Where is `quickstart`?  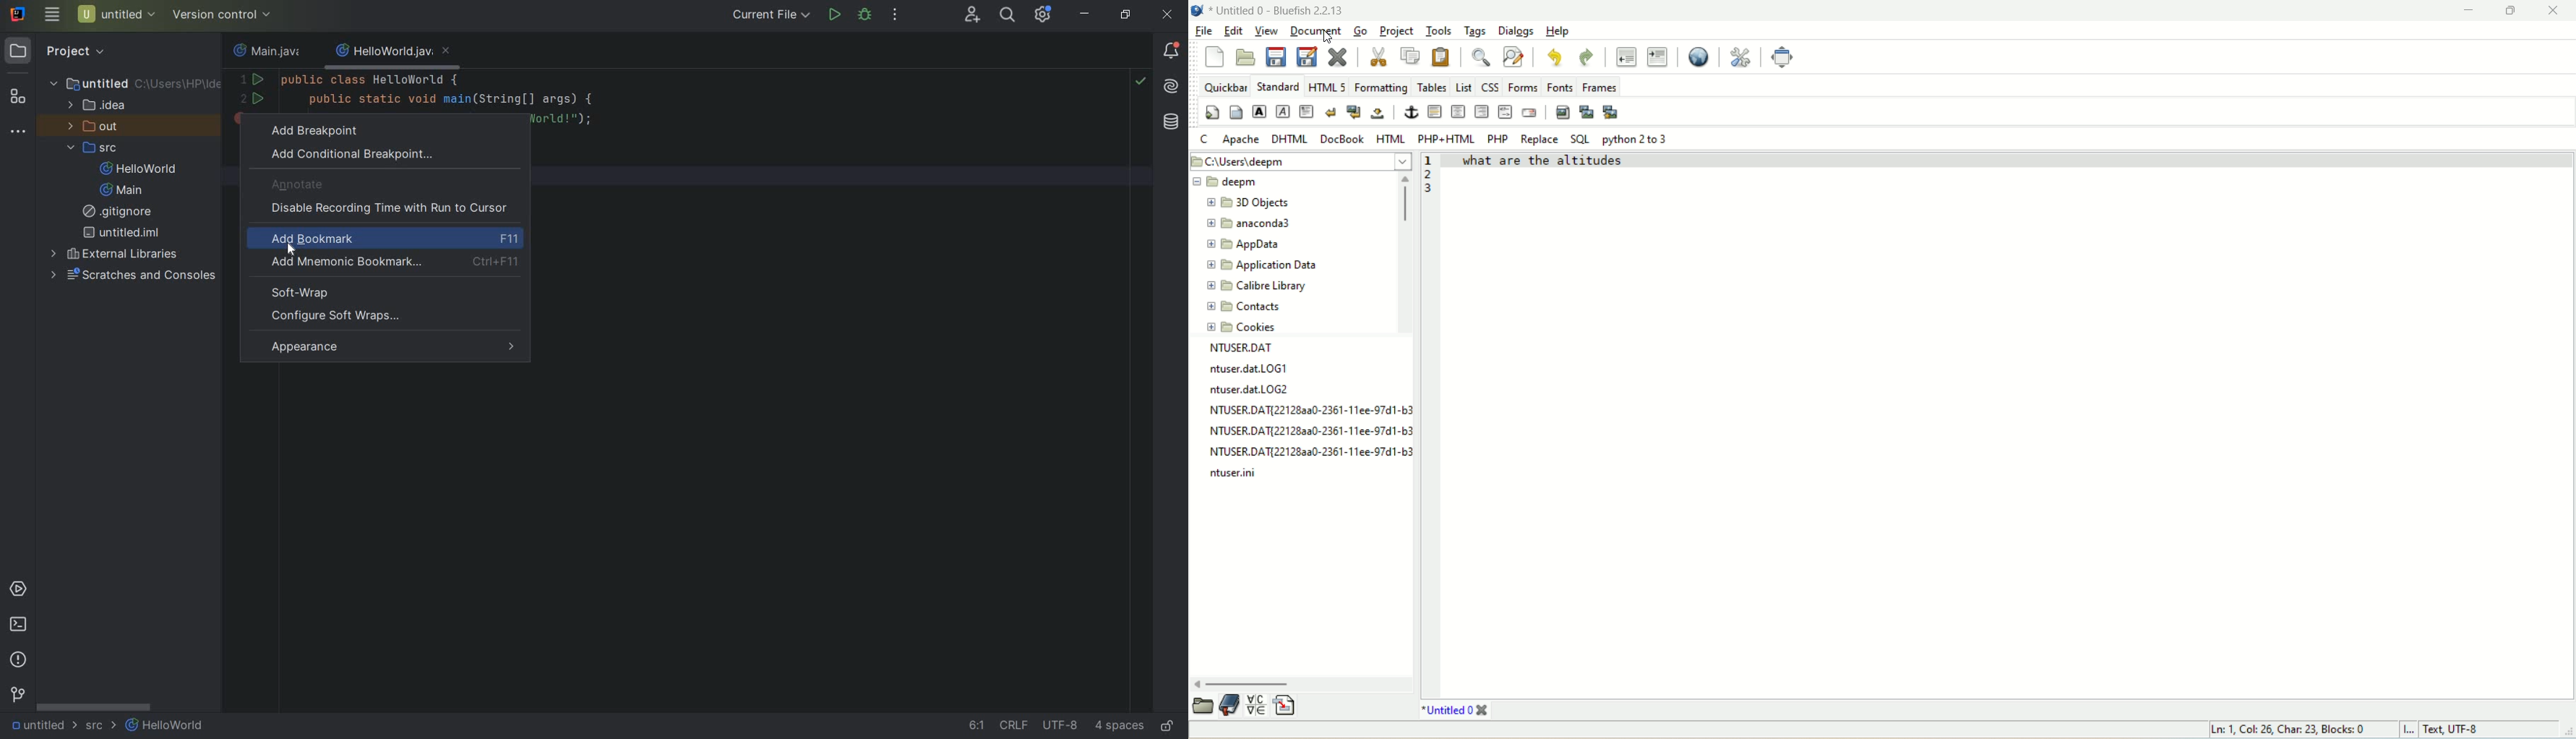 quickstart is located at coordinates (1213, 111).